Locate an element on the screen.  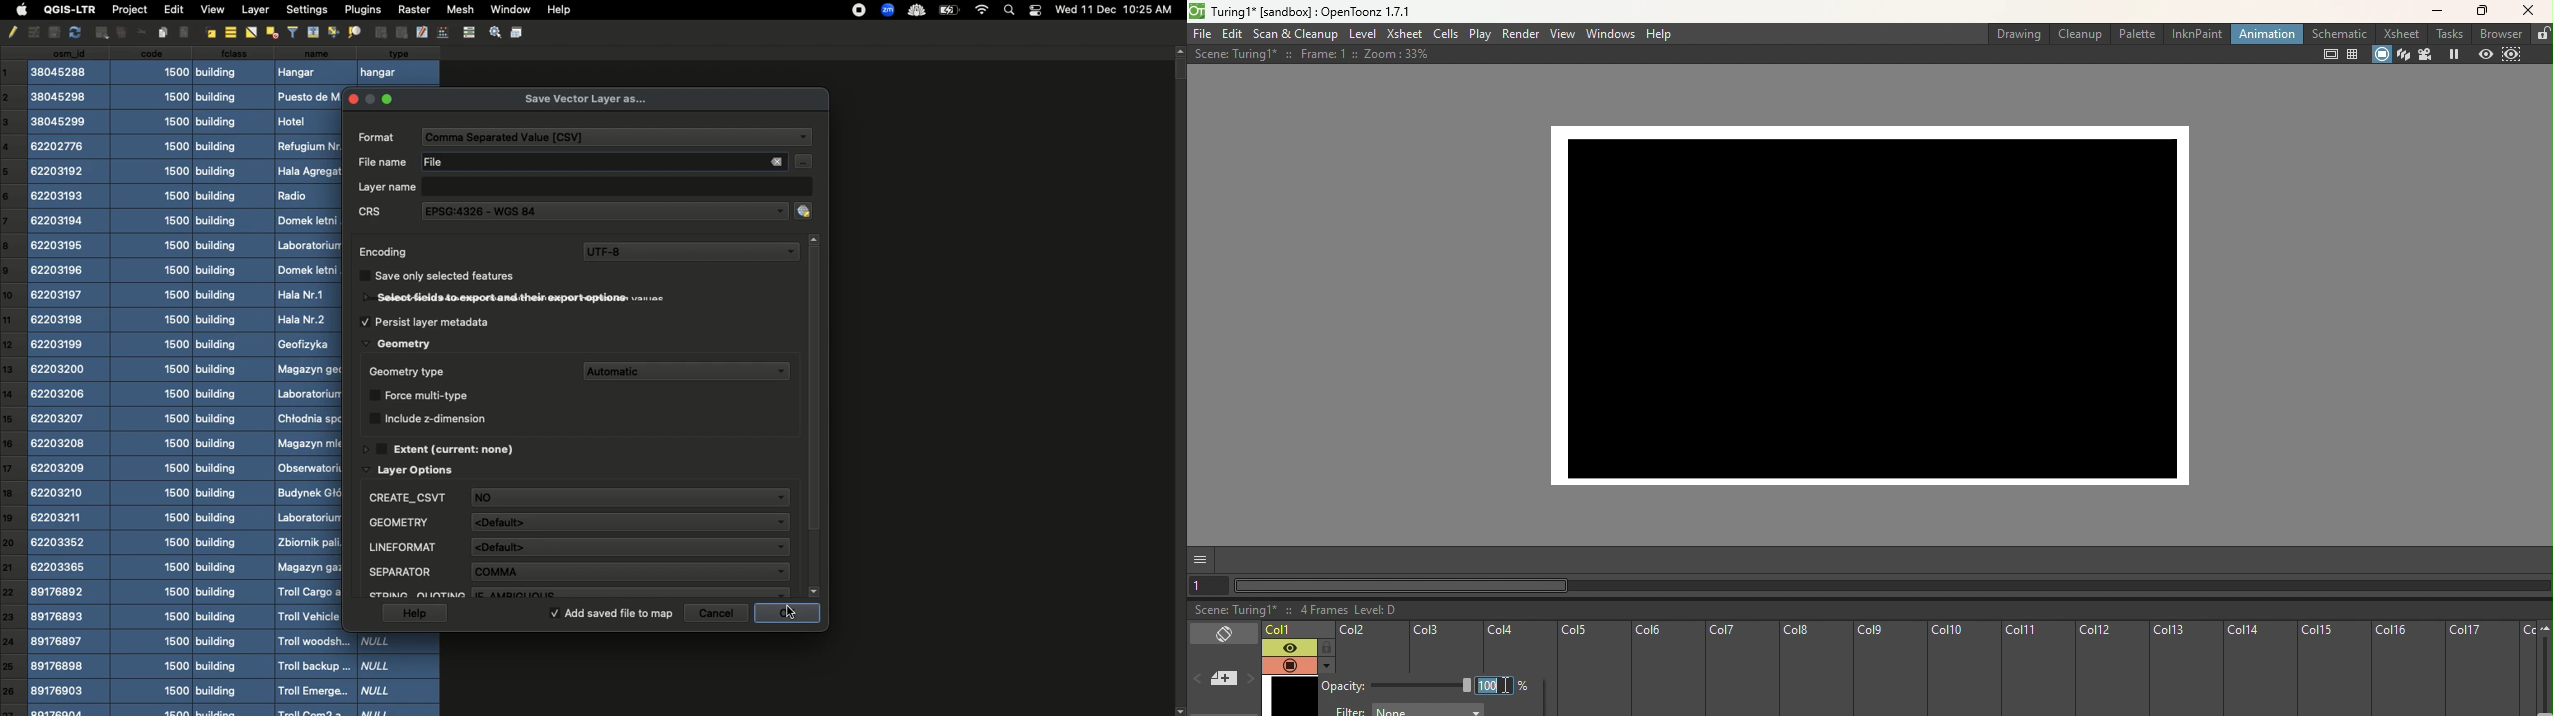
Scan & Cleanup is located at coordinates (1296, 34).